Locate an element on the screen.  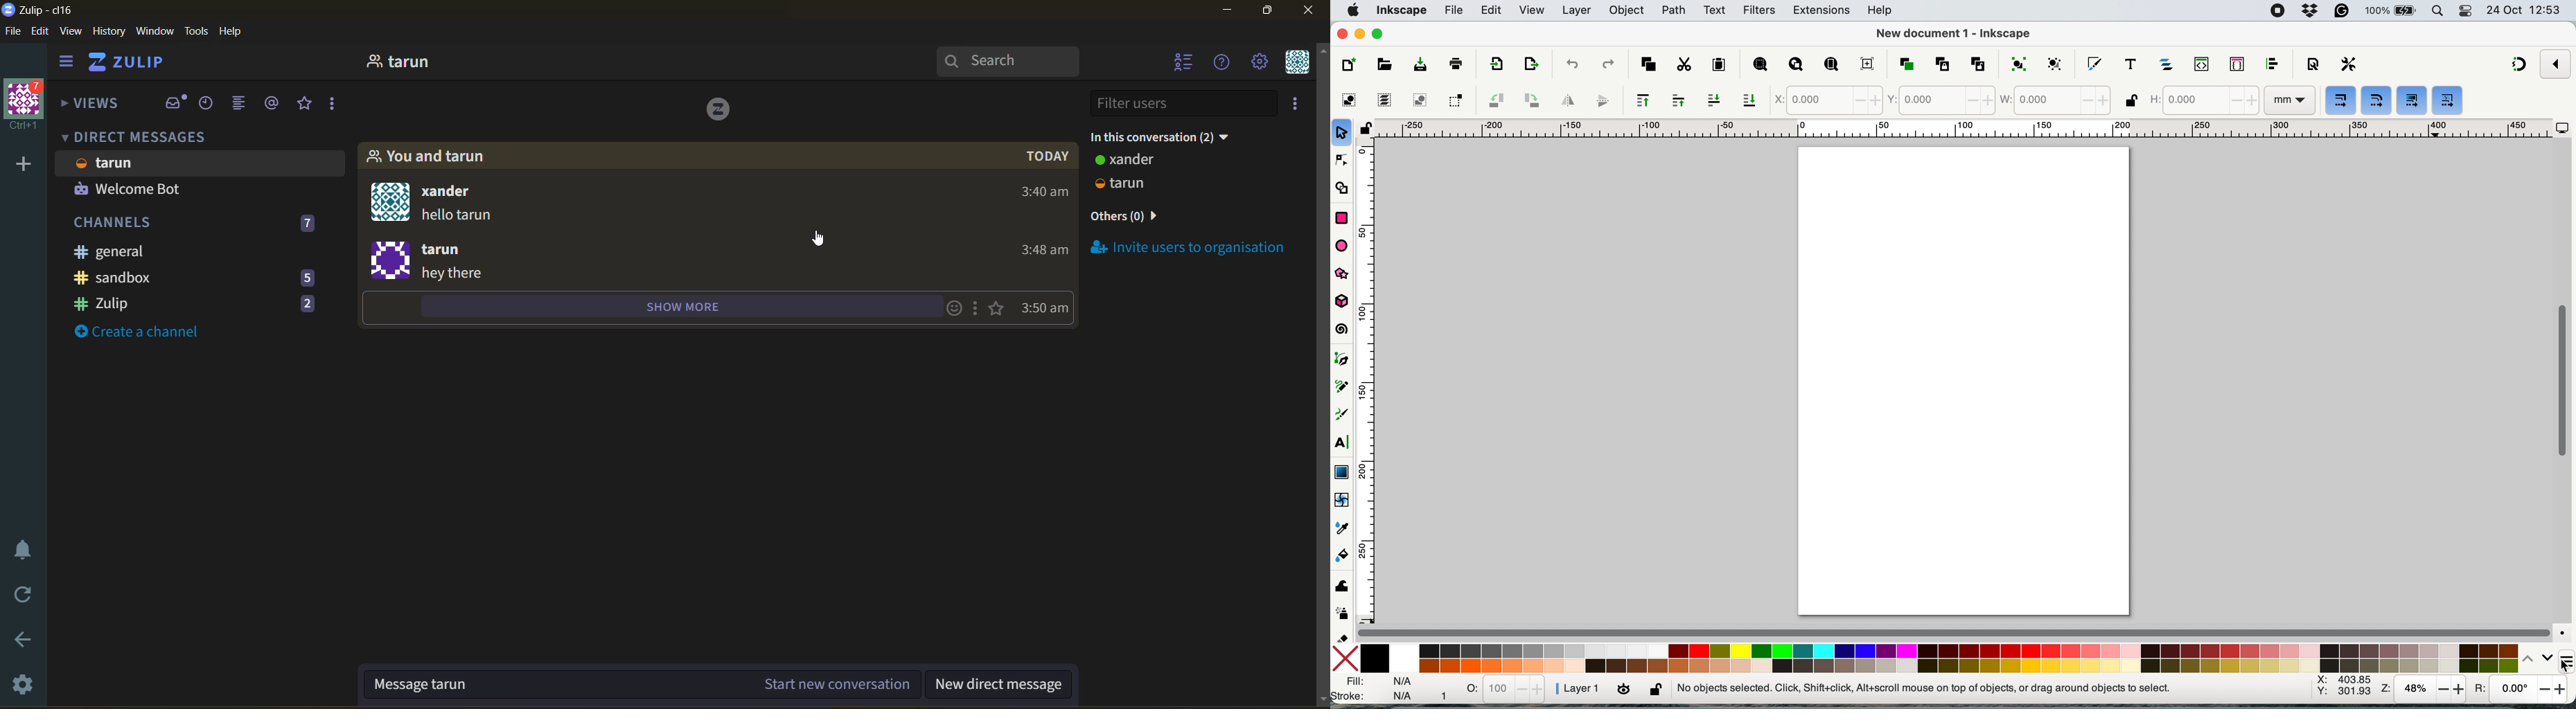
message in the current conversation is located at coordinates (640, 686).